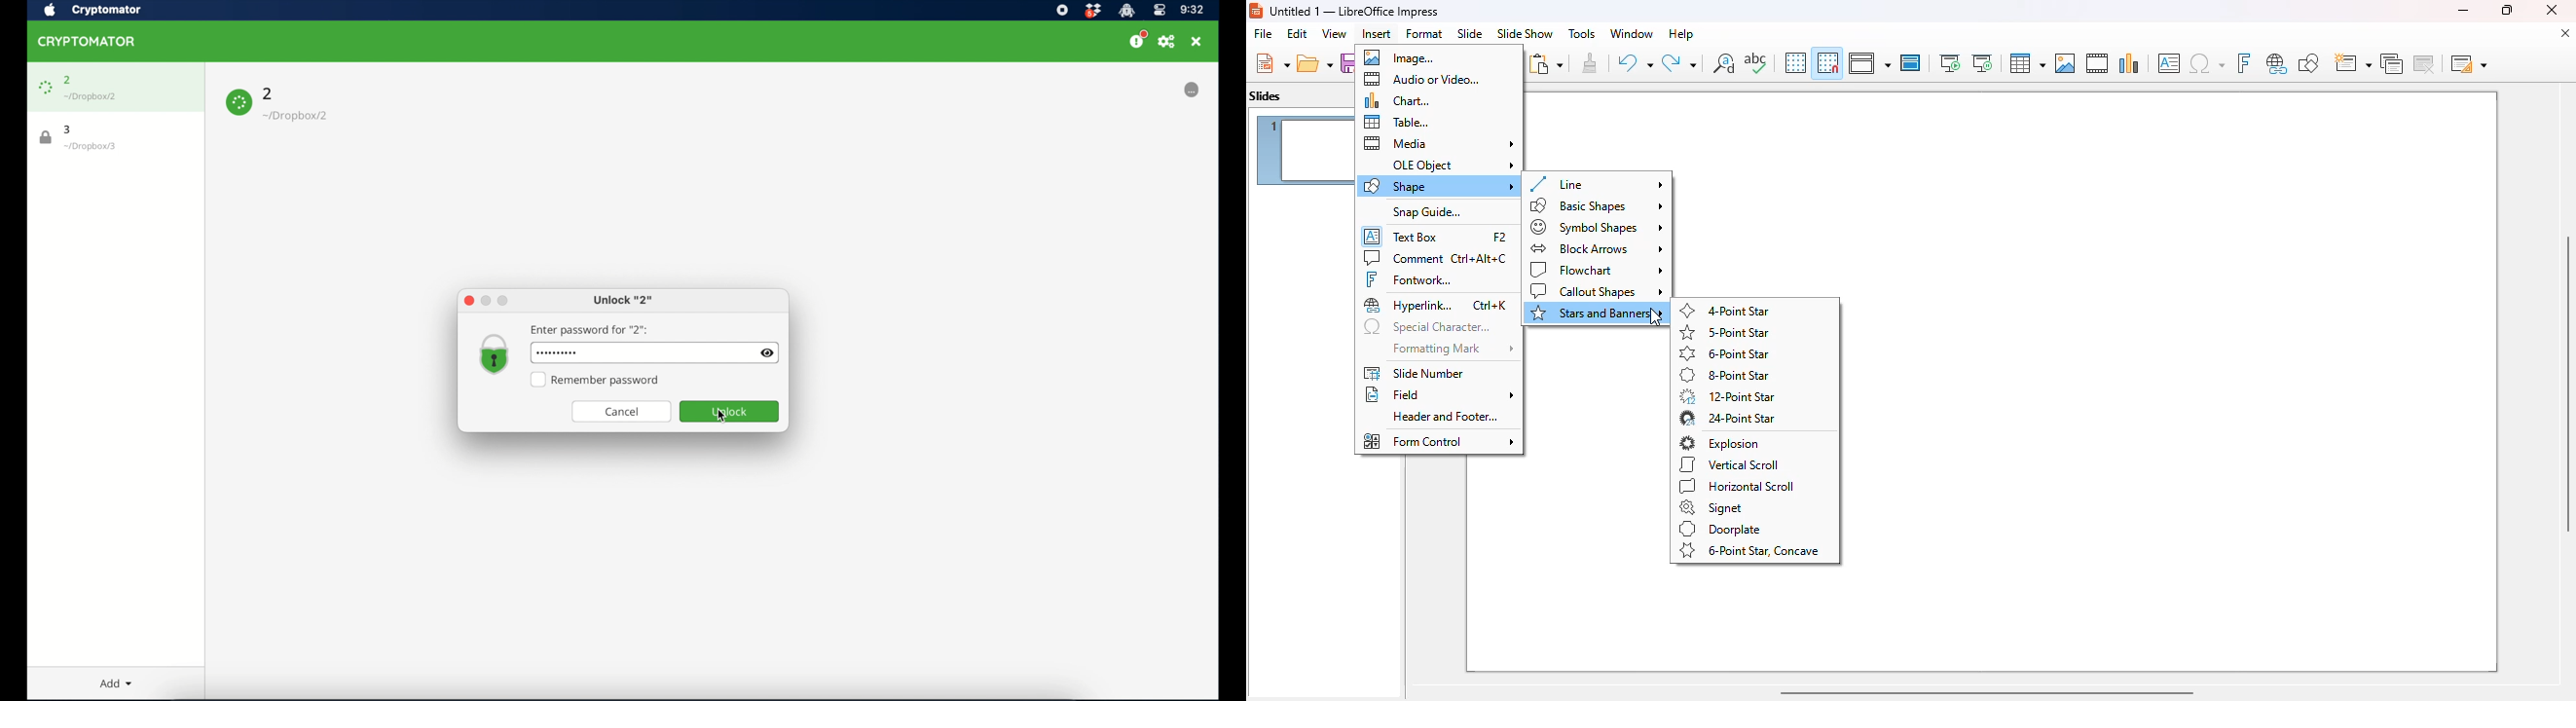 Image resolution: width=2576 pixels, height=728 pixels. Describe the element at coordinates (1581, 33) in the screenshot. I see `tools` at that location.